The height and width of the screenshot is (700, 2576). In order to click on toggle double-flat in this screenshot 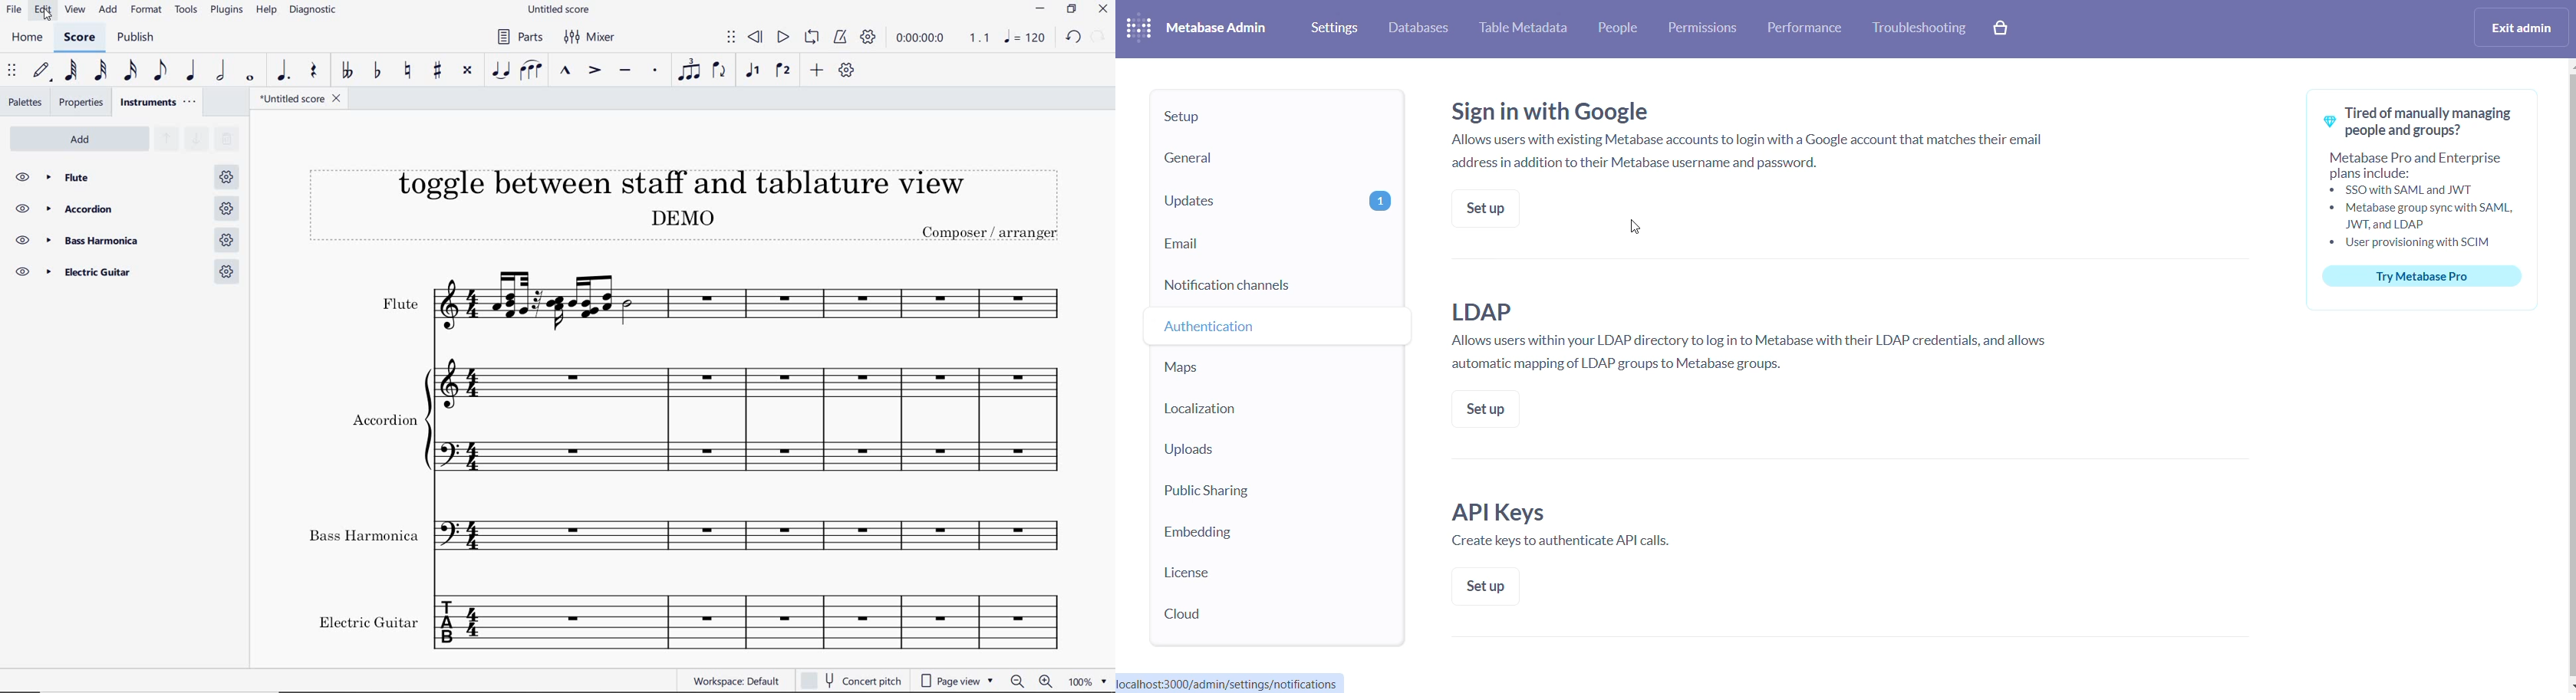, I will do `click(348, 69)`.